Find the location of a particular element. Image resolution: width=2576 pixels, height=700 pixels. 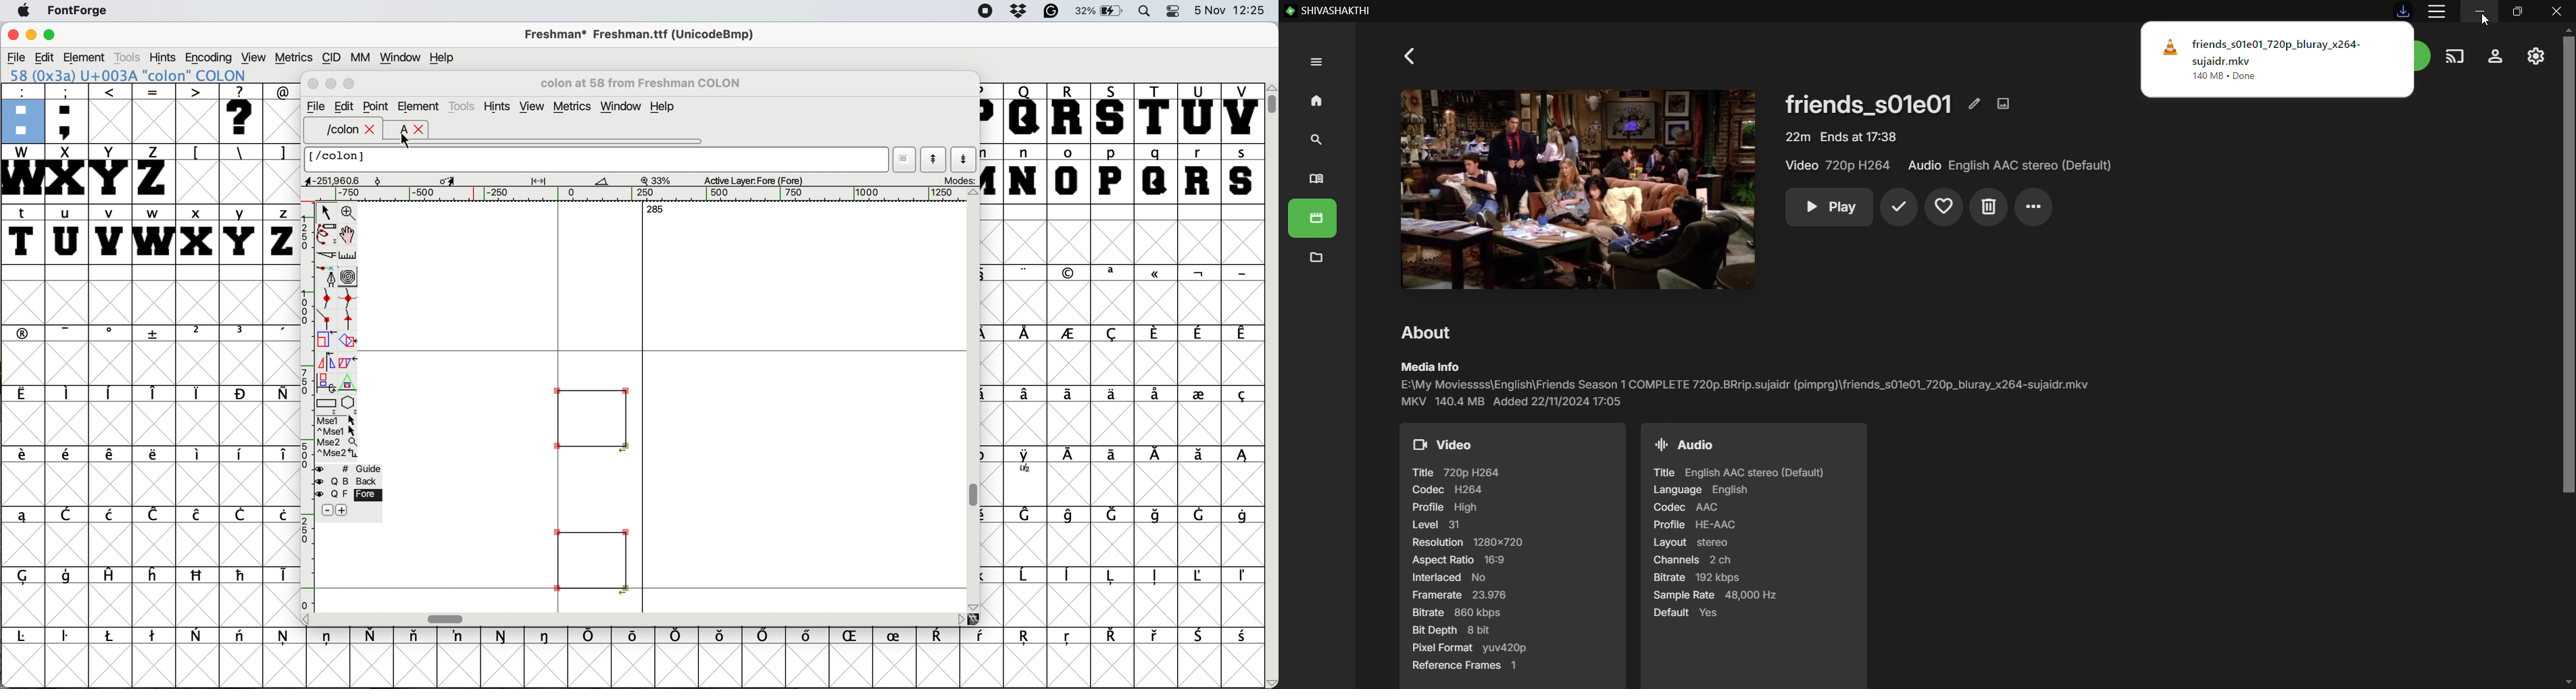

cut splines in two is located at coordinates (325, 254).